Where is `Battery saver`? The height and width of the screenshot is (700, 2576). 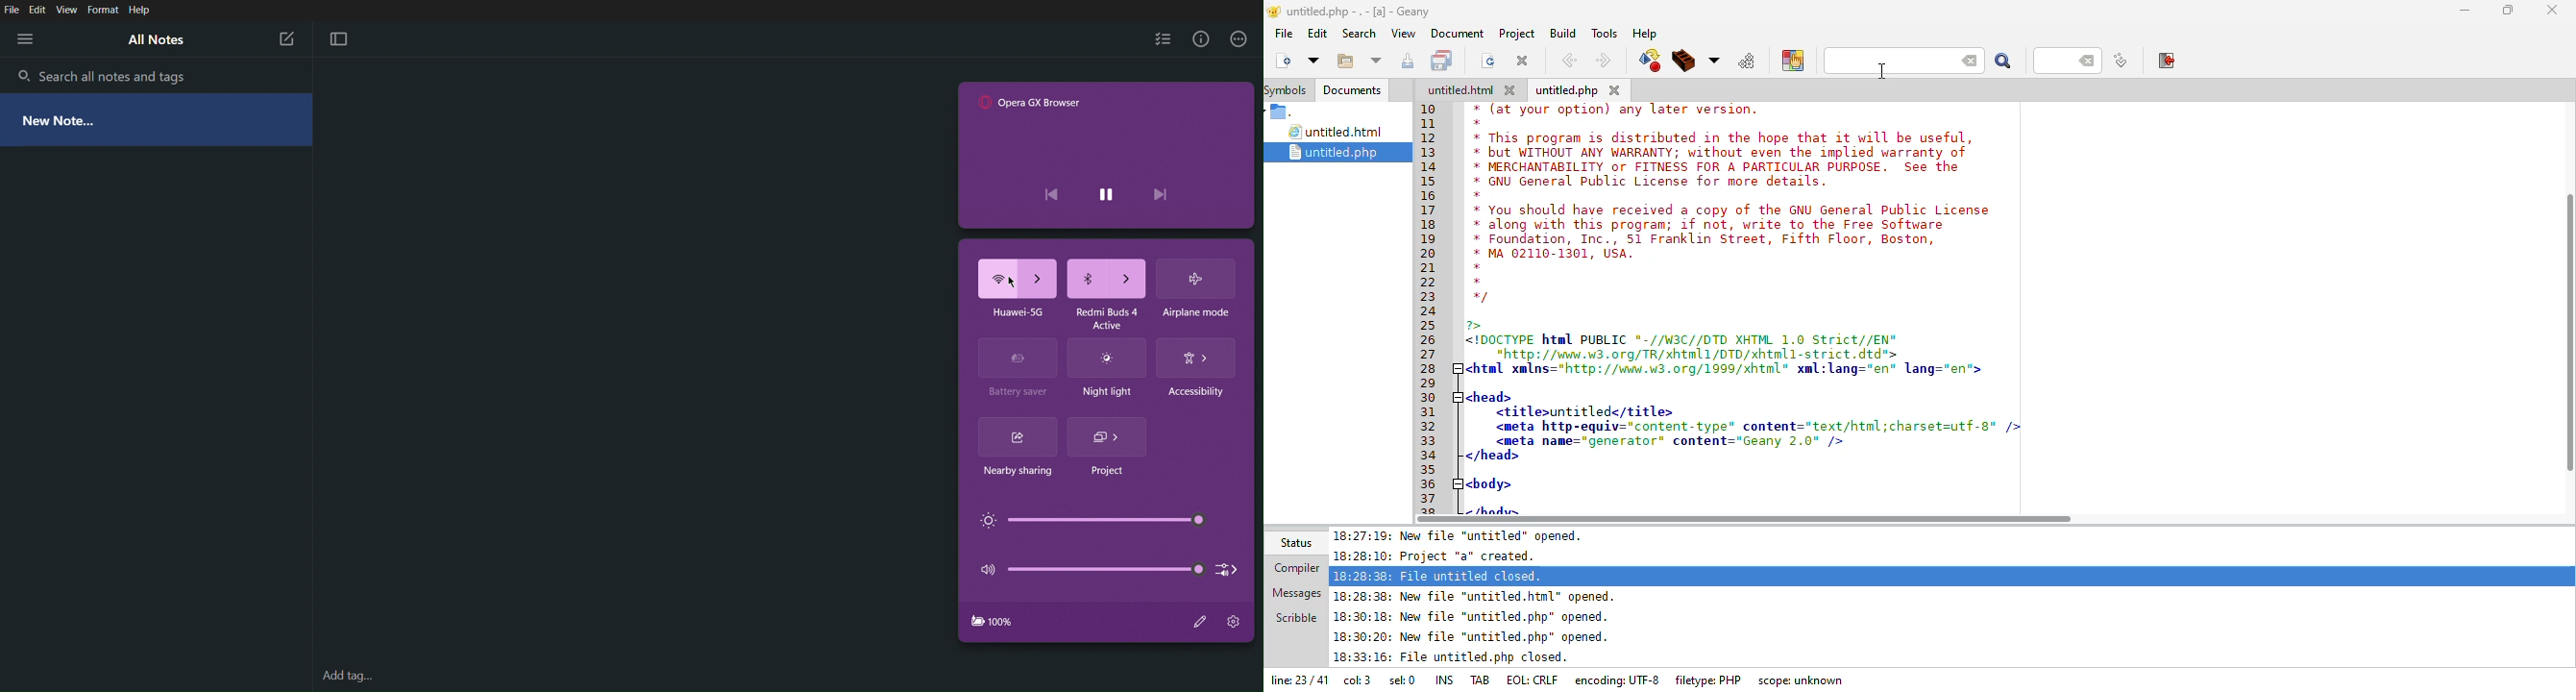 Battery saver is located at coordinates (1017, 395).